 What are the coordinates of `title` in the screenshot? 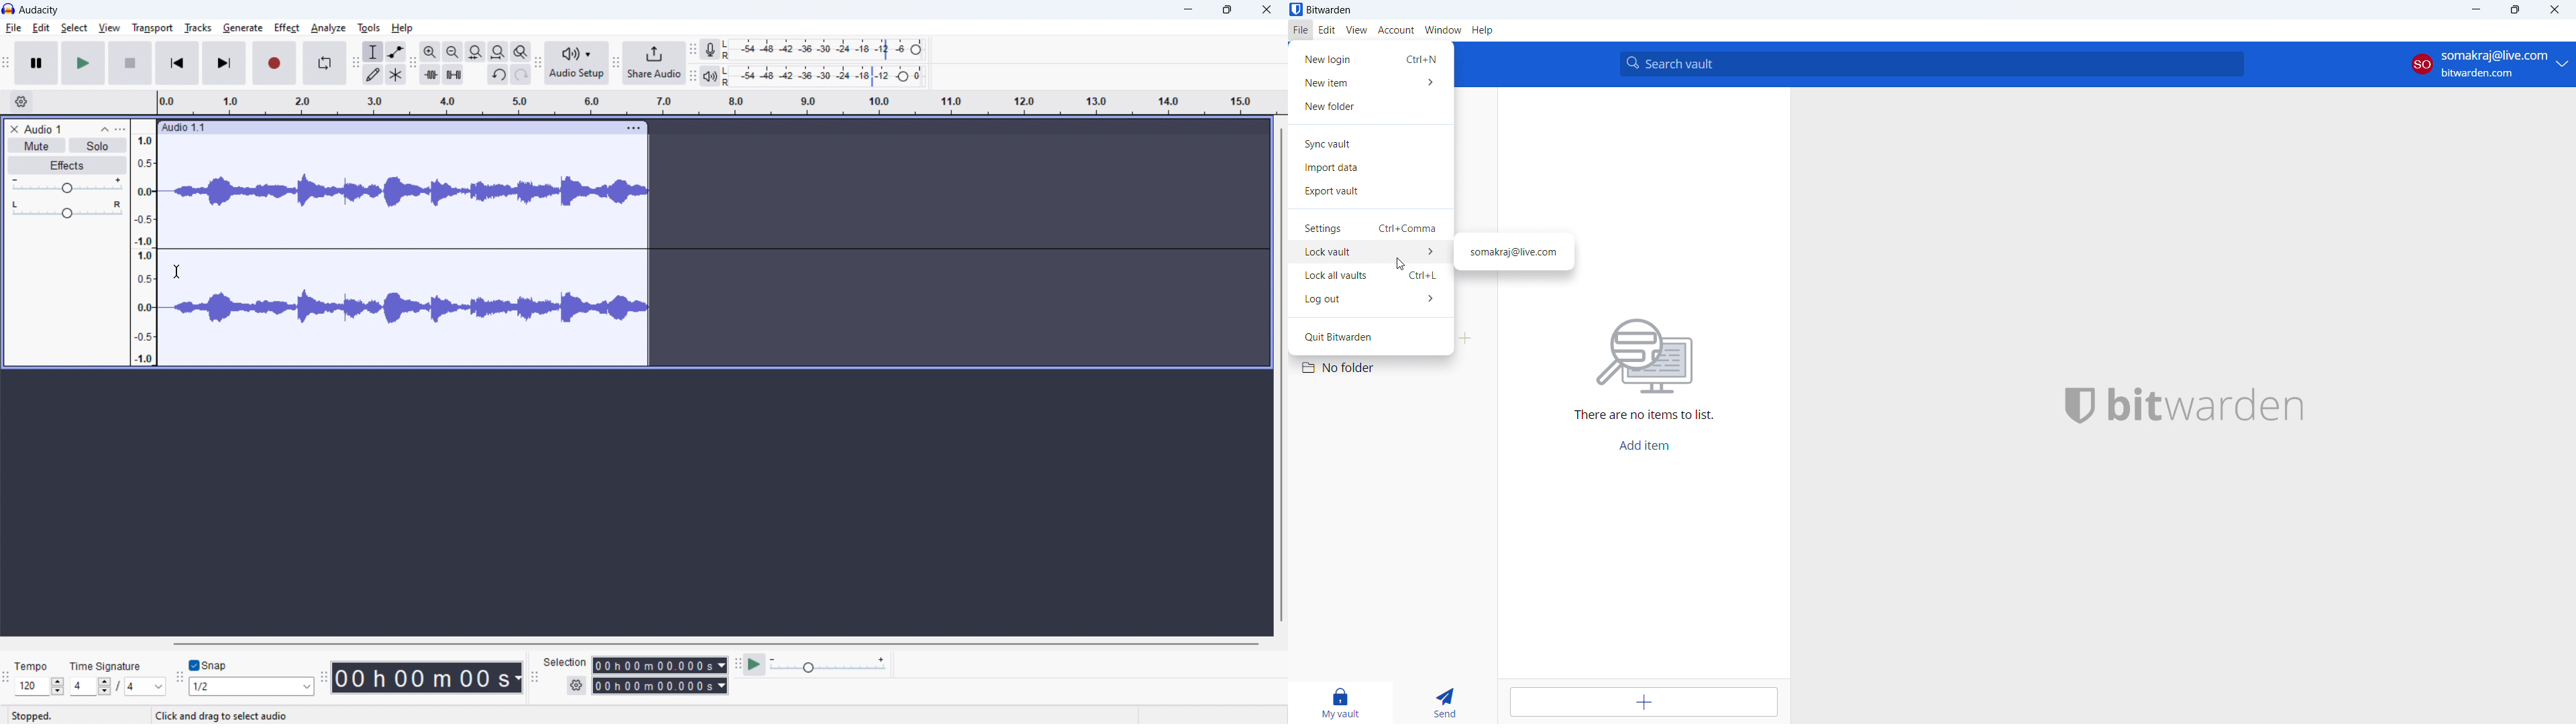 It's located at (40, 10).